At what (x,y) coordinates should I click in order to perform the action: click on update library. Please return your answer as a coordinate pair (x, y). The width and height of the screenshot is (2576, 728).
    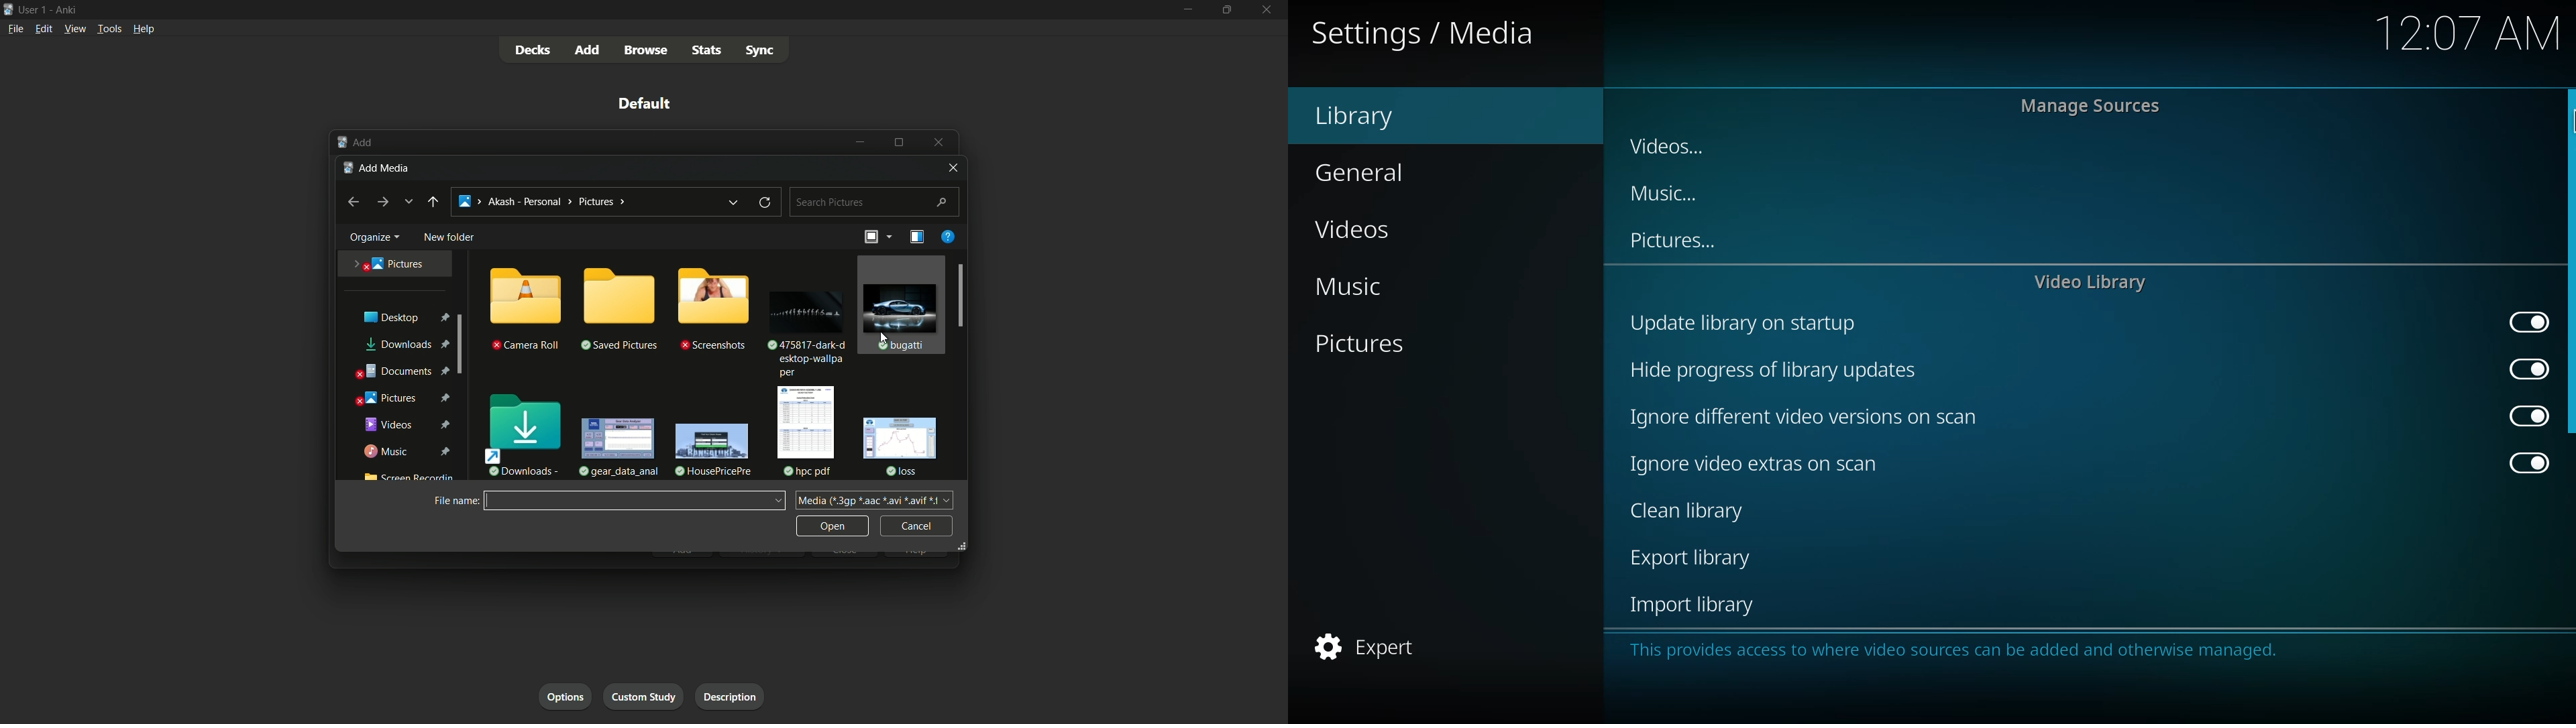
    Looking at the image, I should click on (1767, 370).